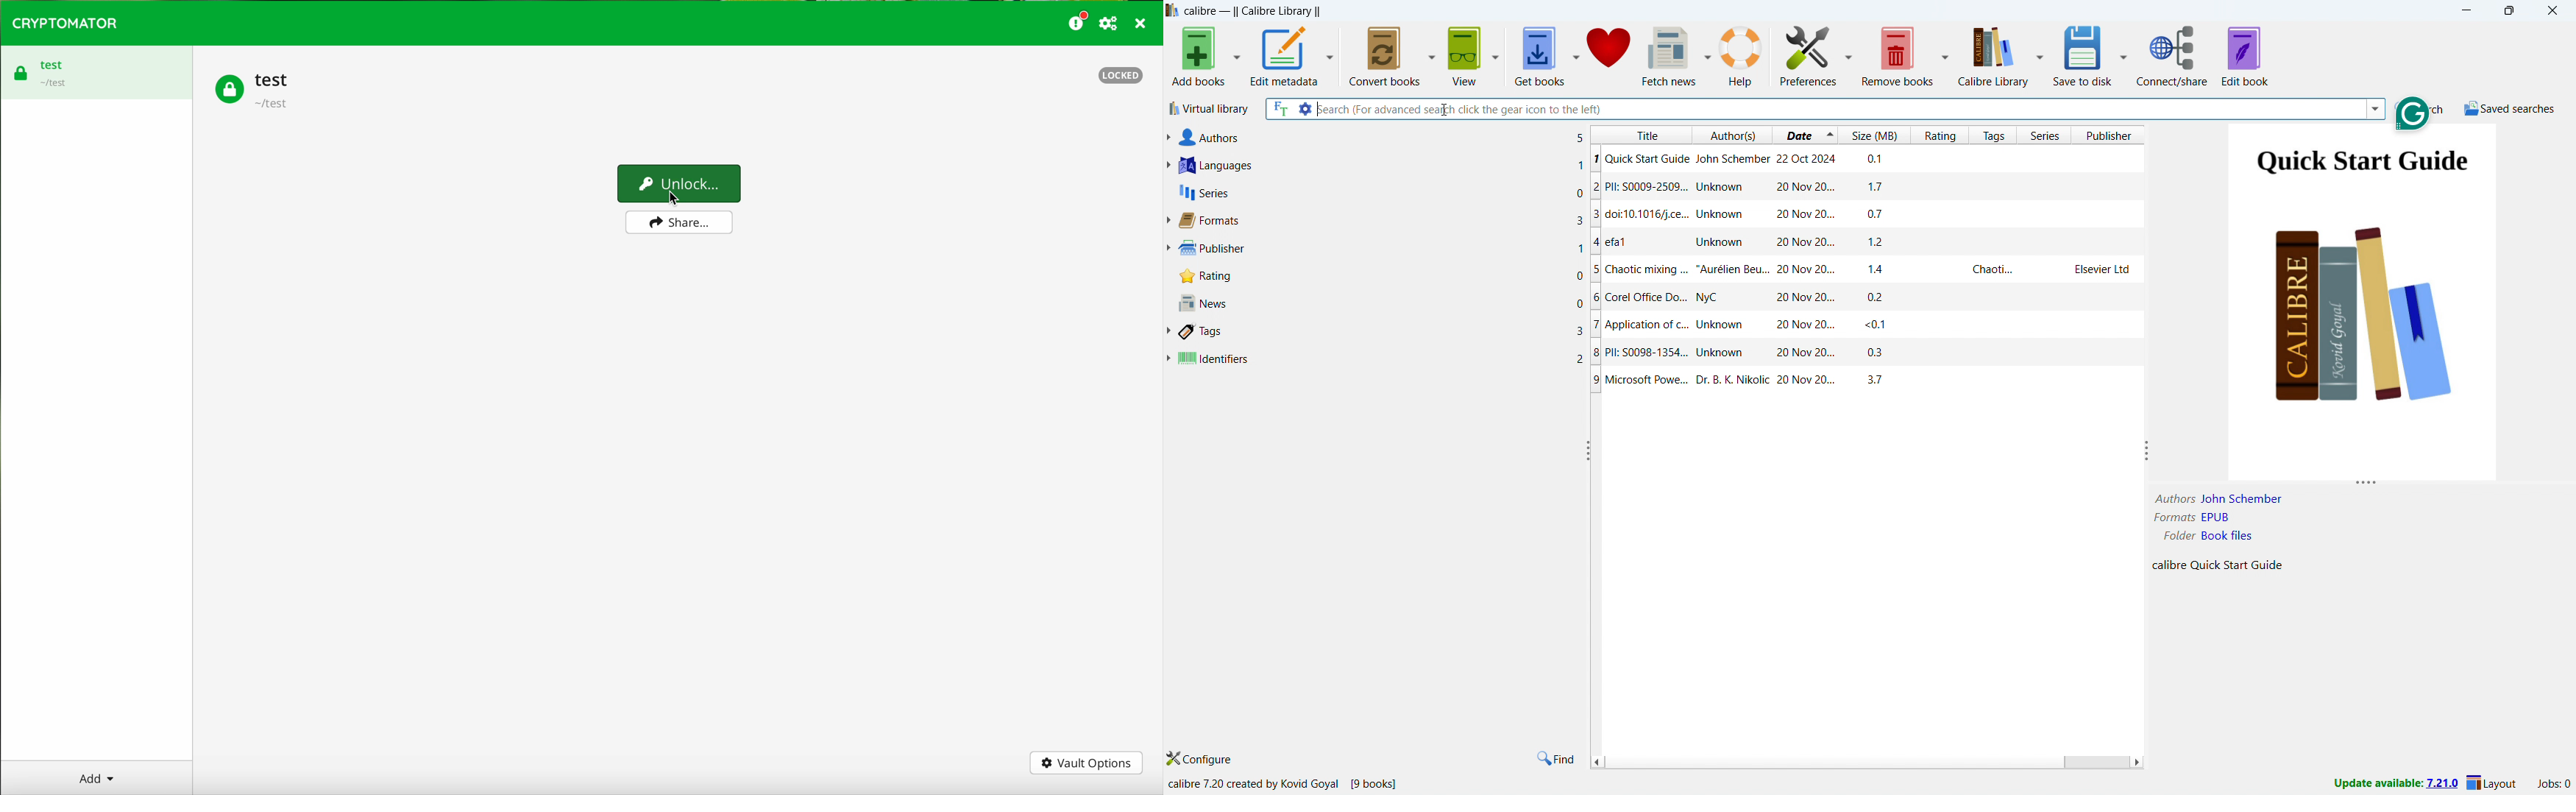 This screenshot has width=2576, height=812. What do you see at coordinates (2039, 54) in the screenshot?
I see `calibre library options` at bounding box center [2039, 54].